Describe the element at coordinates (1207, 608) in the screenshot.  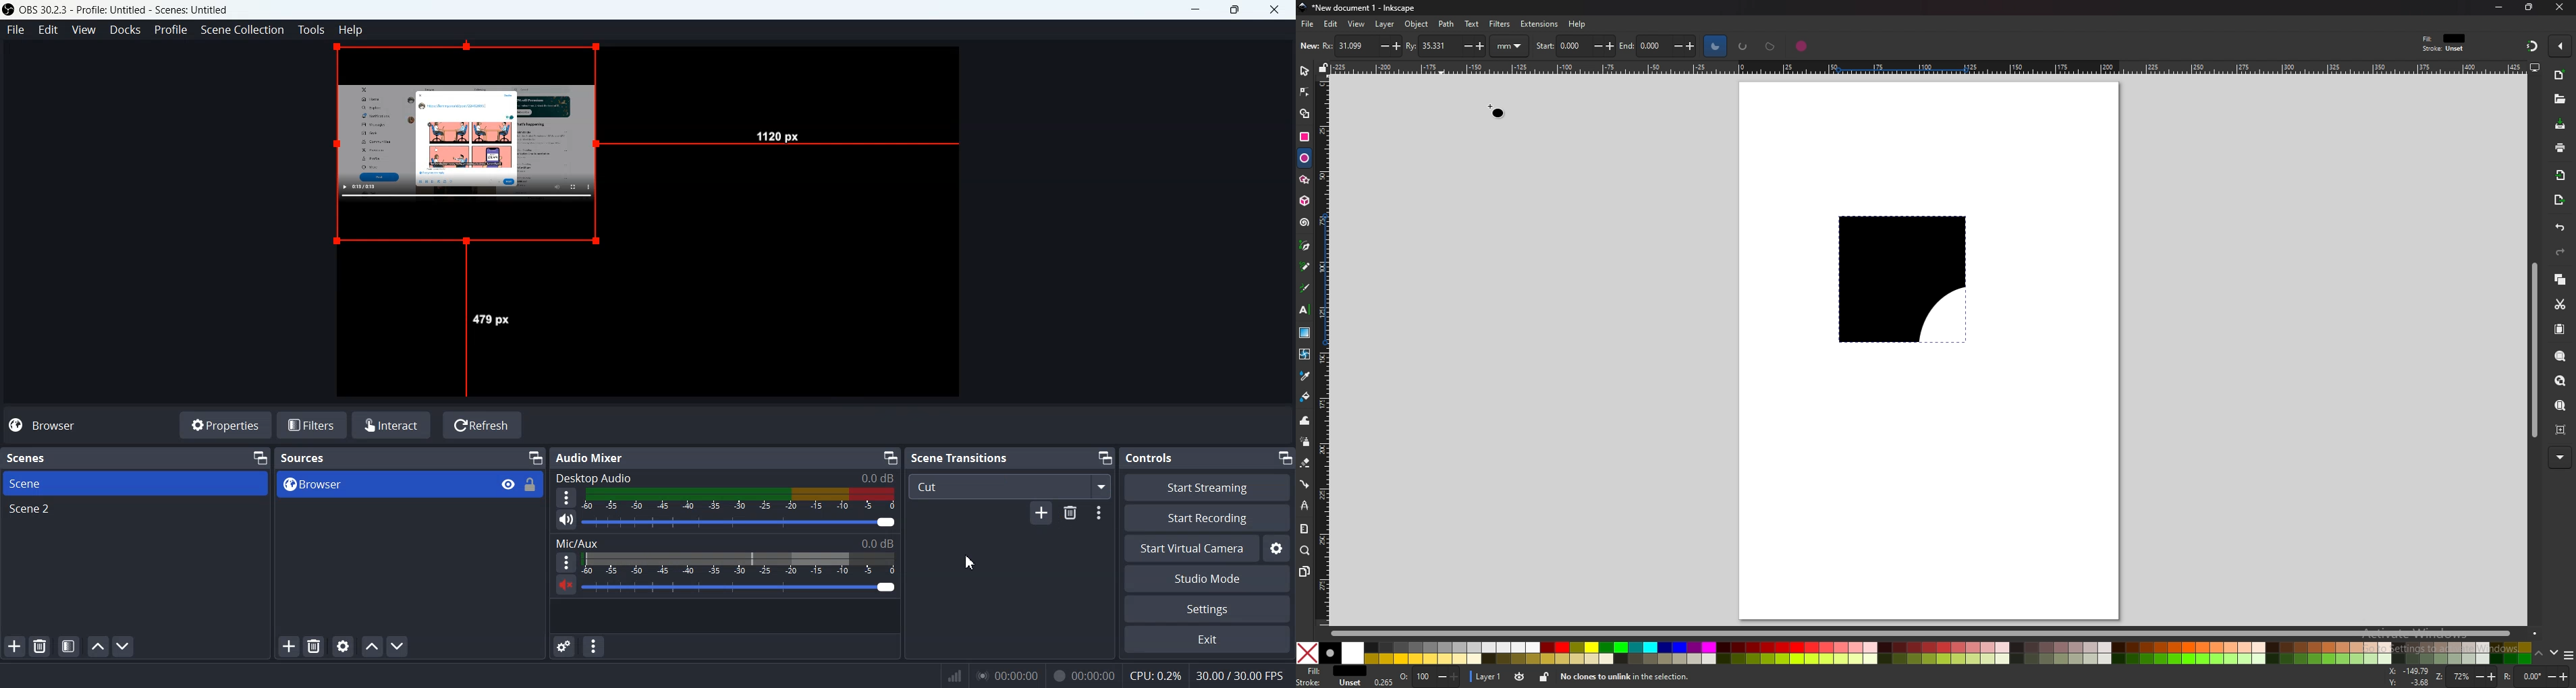
I see `Settings` at that location.